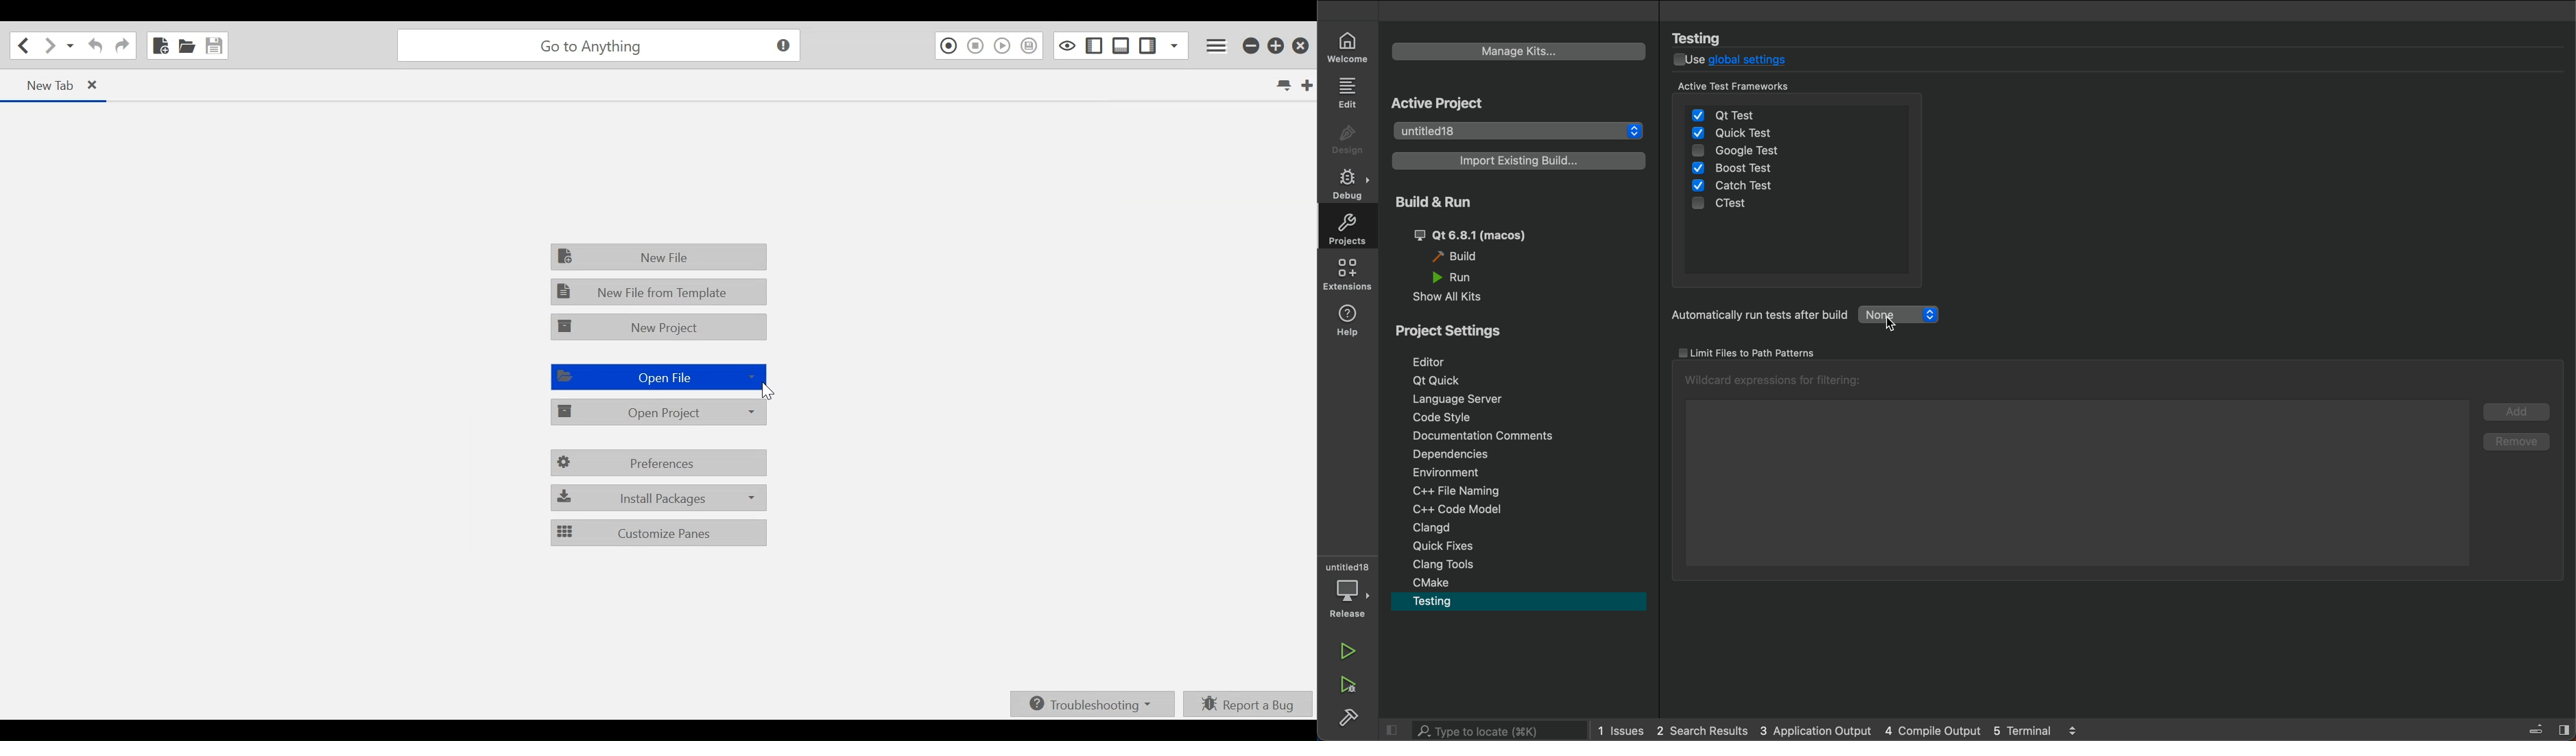  Describe the element at coordinates (657, 377) in the screenshot. I see `Open File` at that location.